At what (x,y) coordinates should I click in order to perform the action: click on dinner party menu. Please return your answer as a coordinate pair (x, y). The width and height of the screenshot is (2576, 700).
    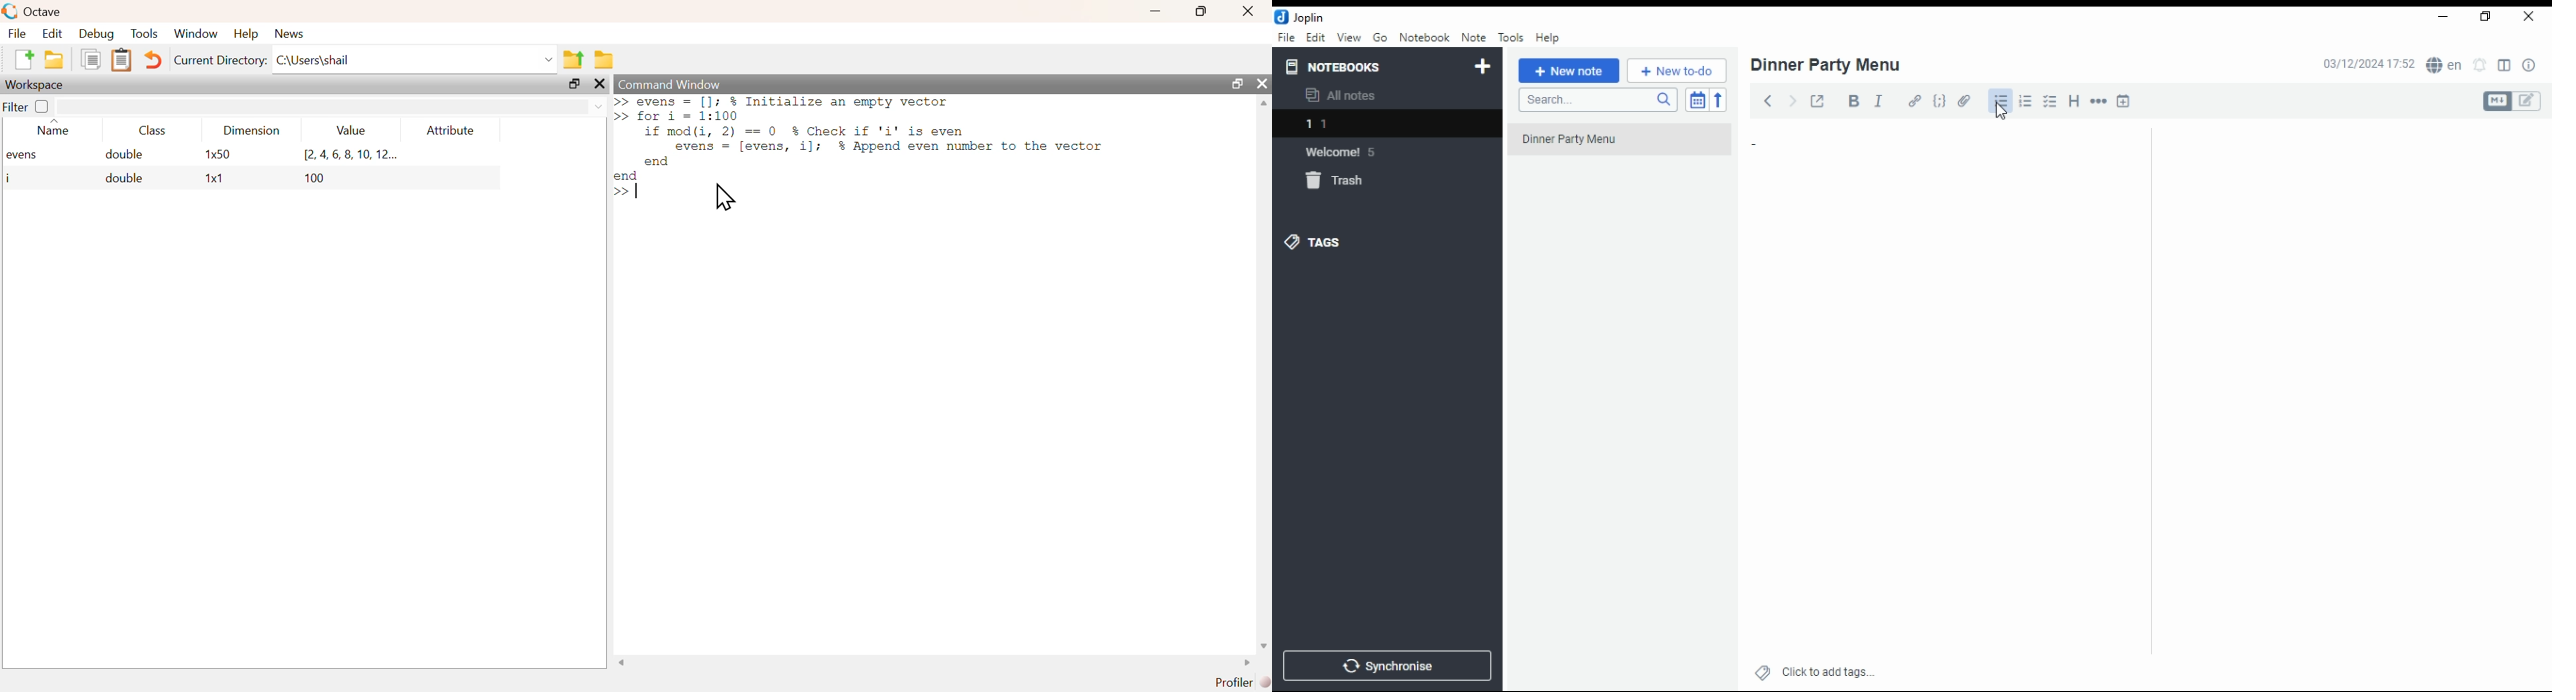
    Looking at the image, I should click on (1827, 65).